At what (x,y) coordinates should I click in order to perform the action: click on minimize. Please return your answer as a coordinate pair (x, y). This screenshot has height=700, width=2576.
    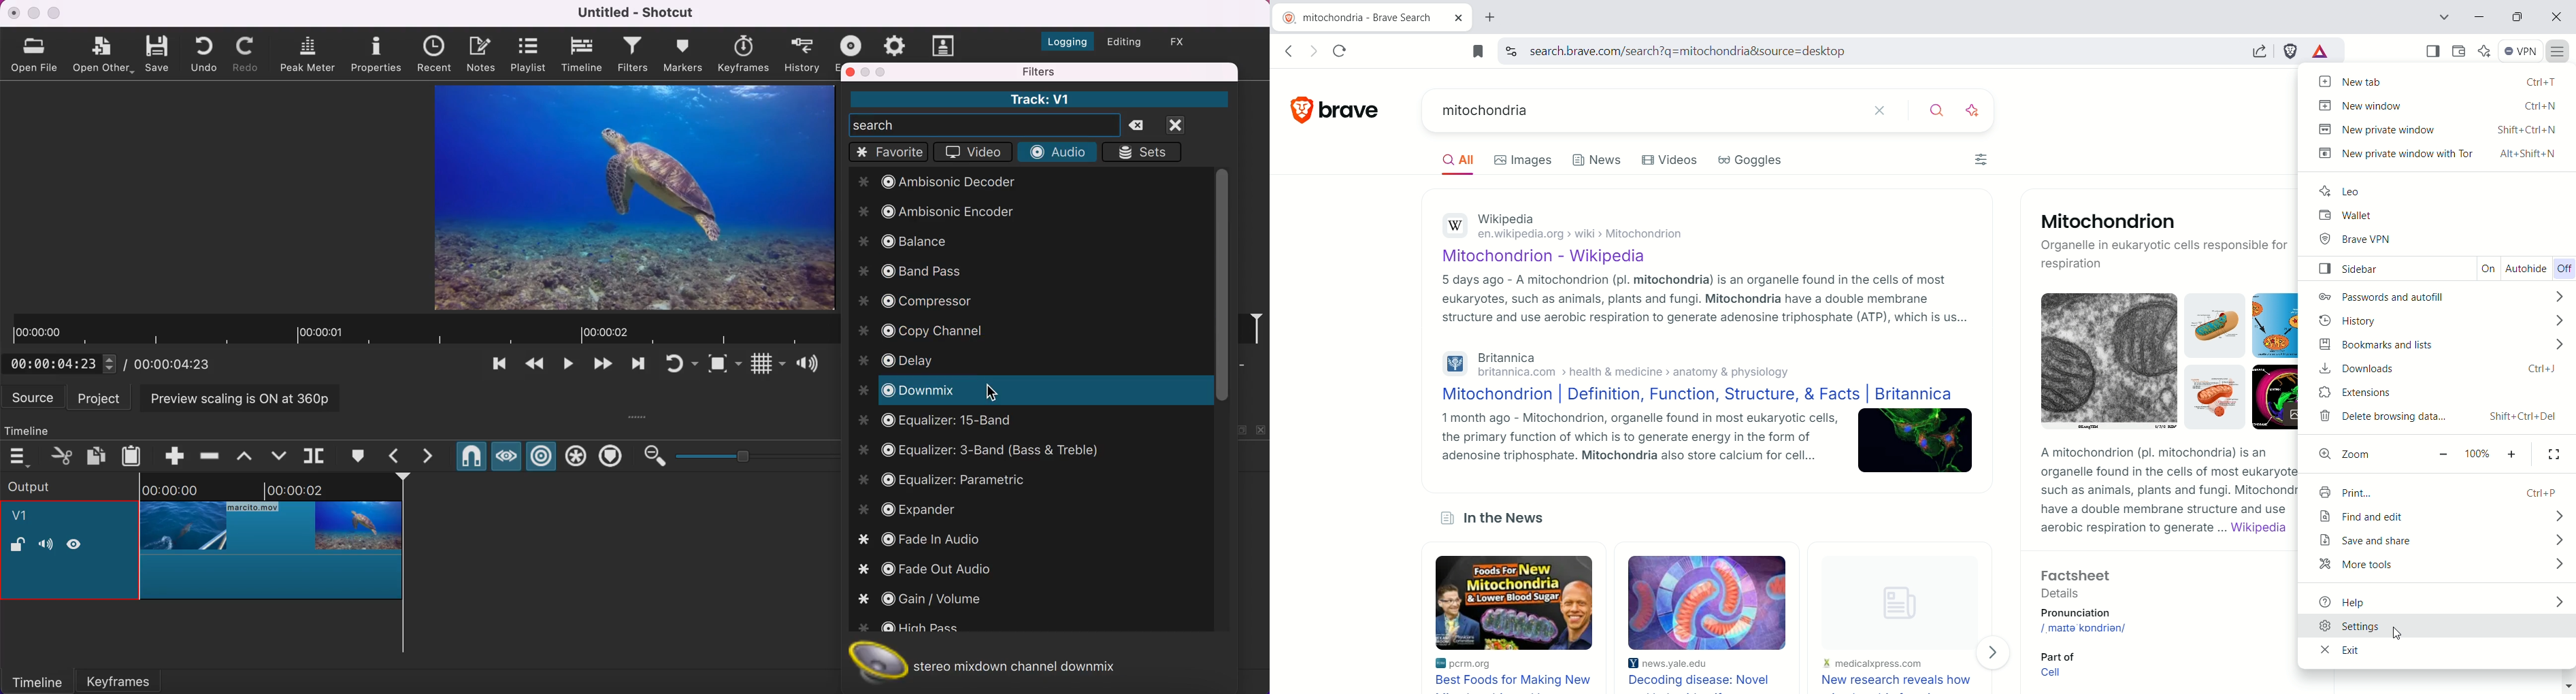
    Looking at the image, I should click on (867, 72).